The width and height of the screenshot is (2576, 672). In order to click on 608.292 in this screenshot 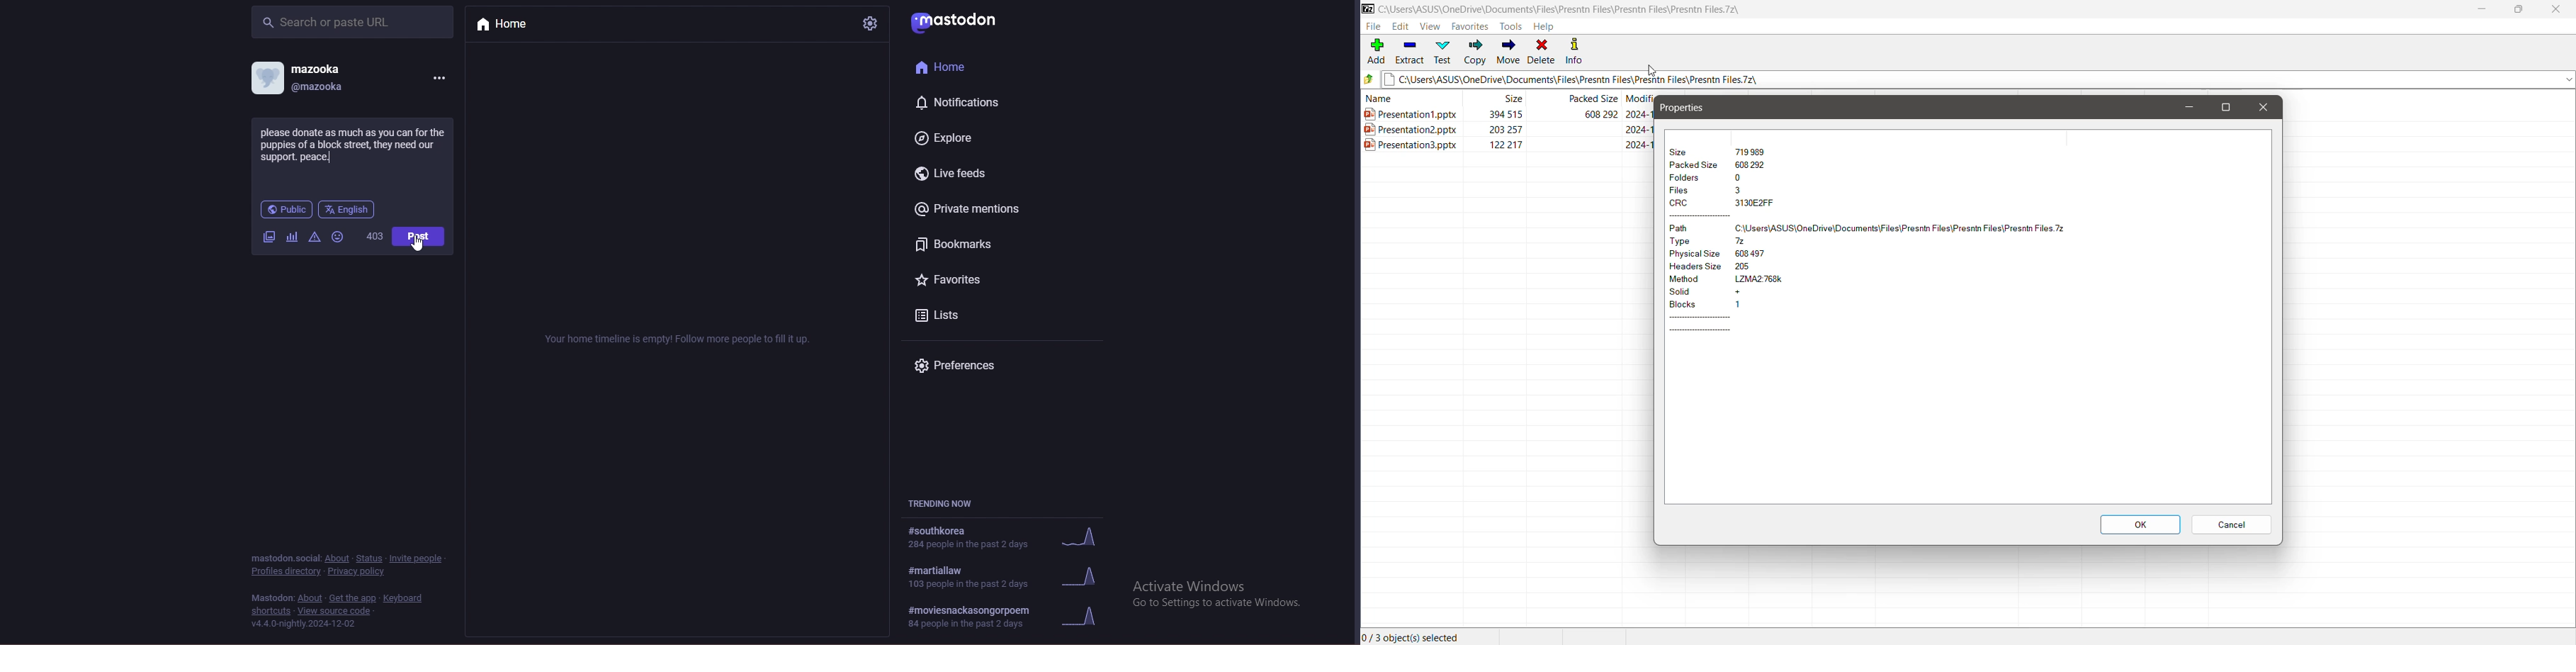, I will do `click(1757, 165)`.